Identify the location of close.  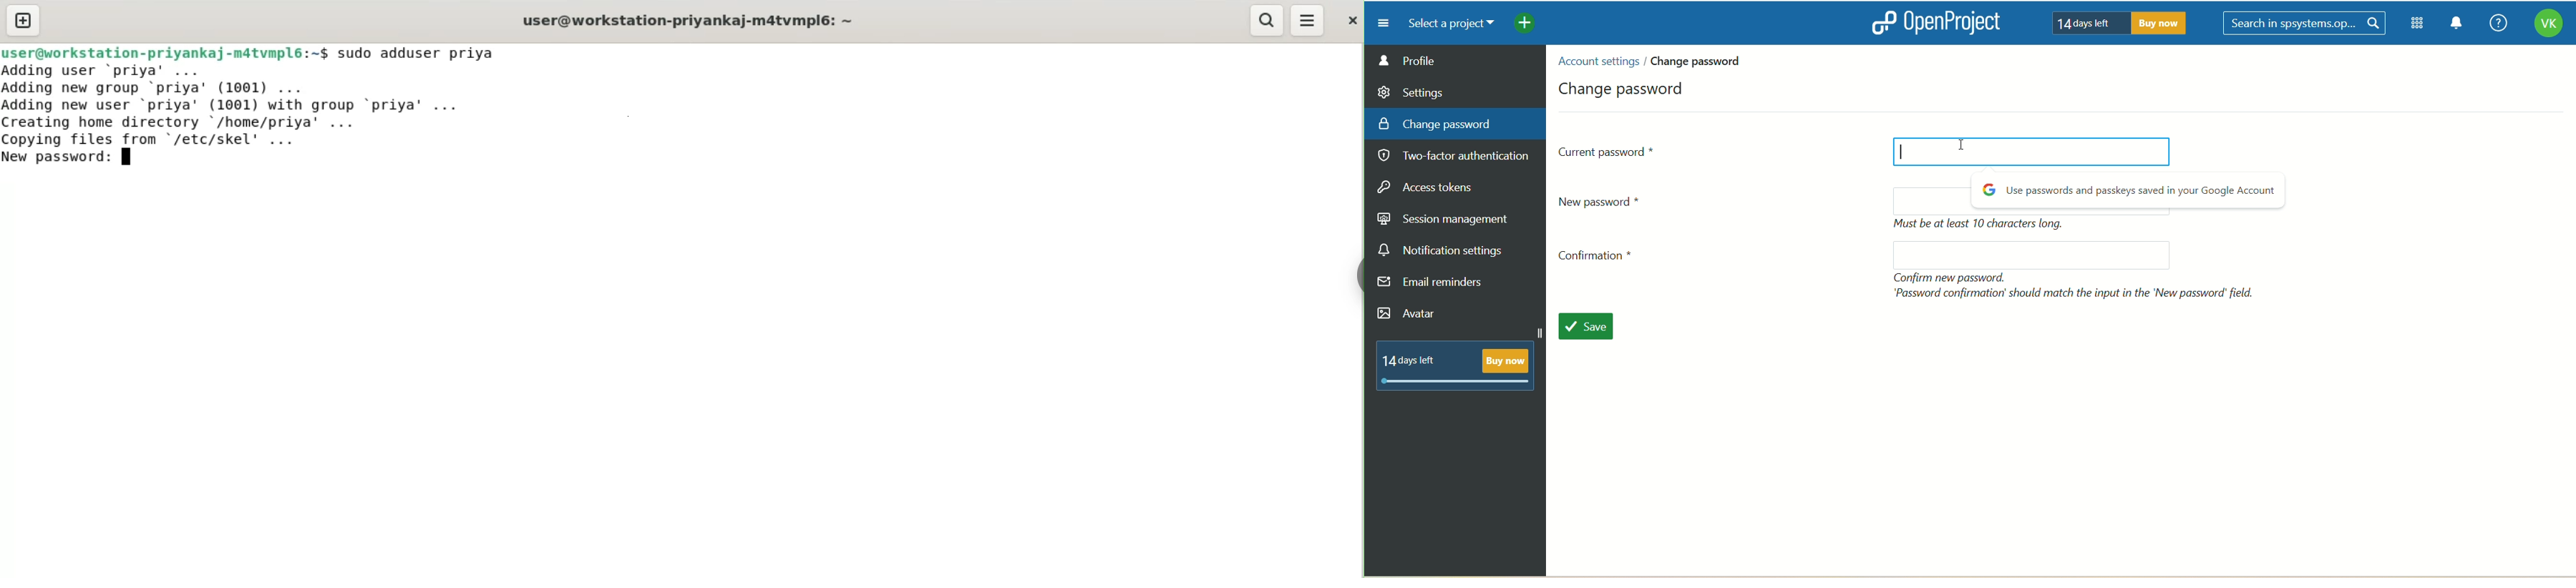
(1351, 20).